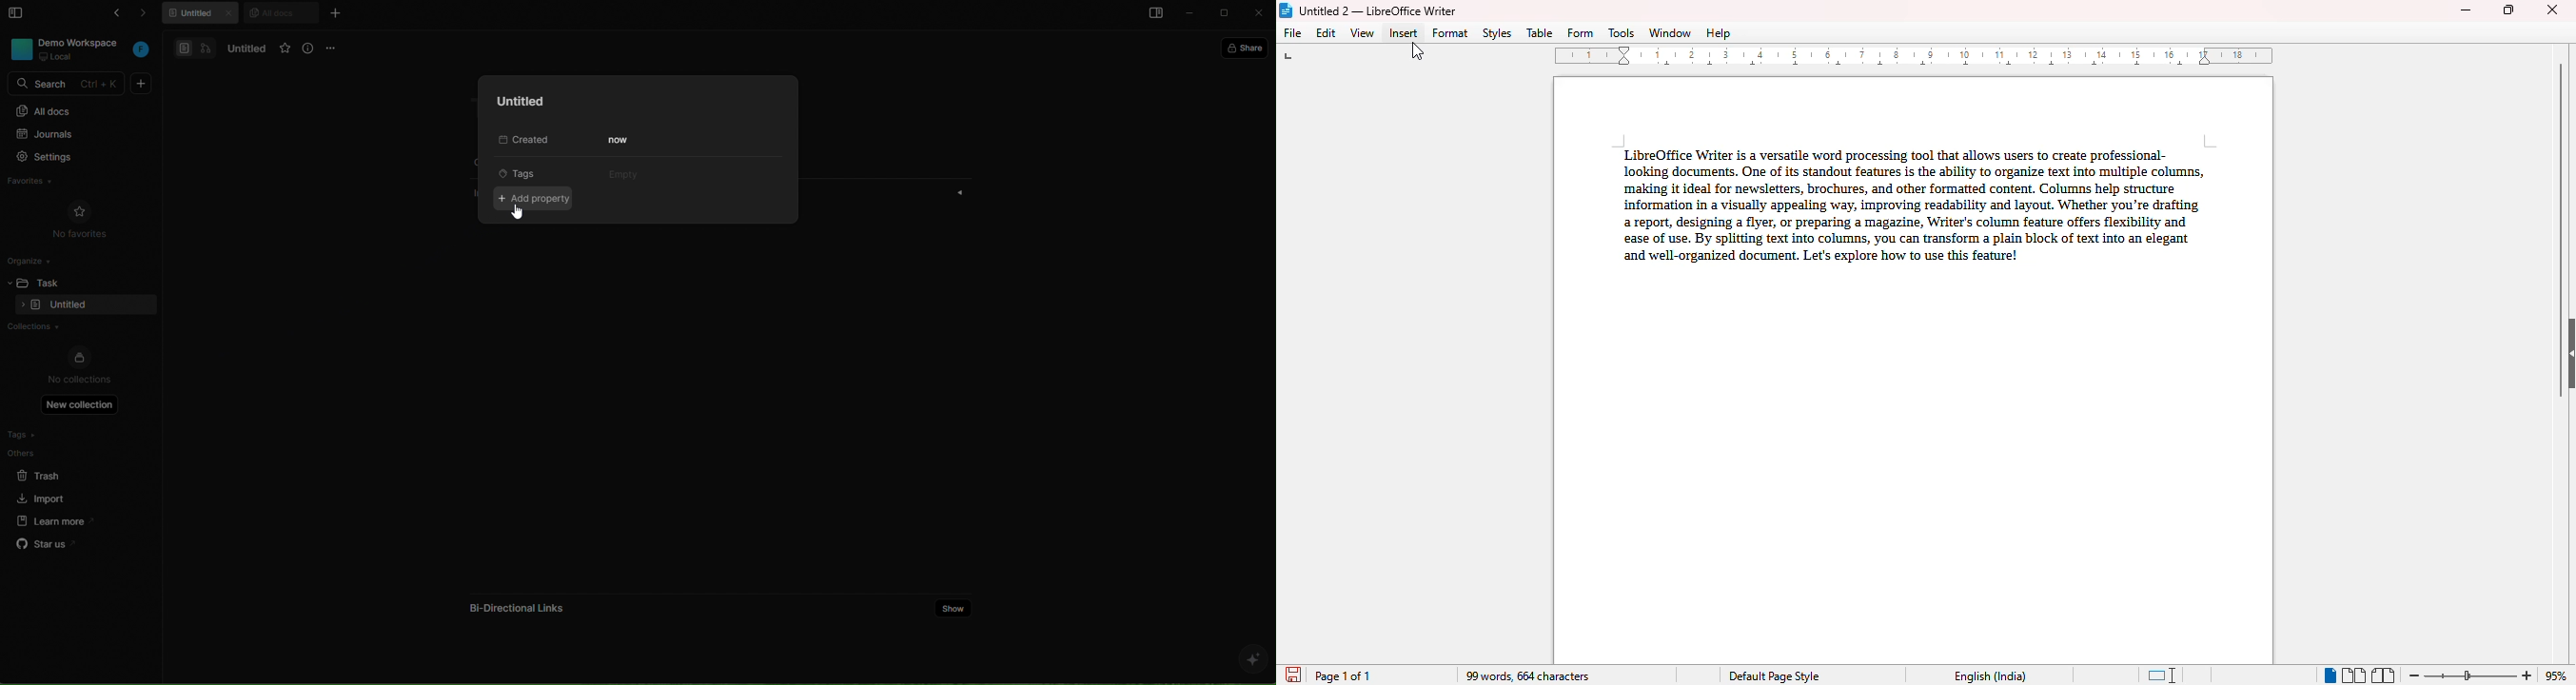 The height and width of the screenshot is (700, 2576). I want to click on add property, so click(538, 199).